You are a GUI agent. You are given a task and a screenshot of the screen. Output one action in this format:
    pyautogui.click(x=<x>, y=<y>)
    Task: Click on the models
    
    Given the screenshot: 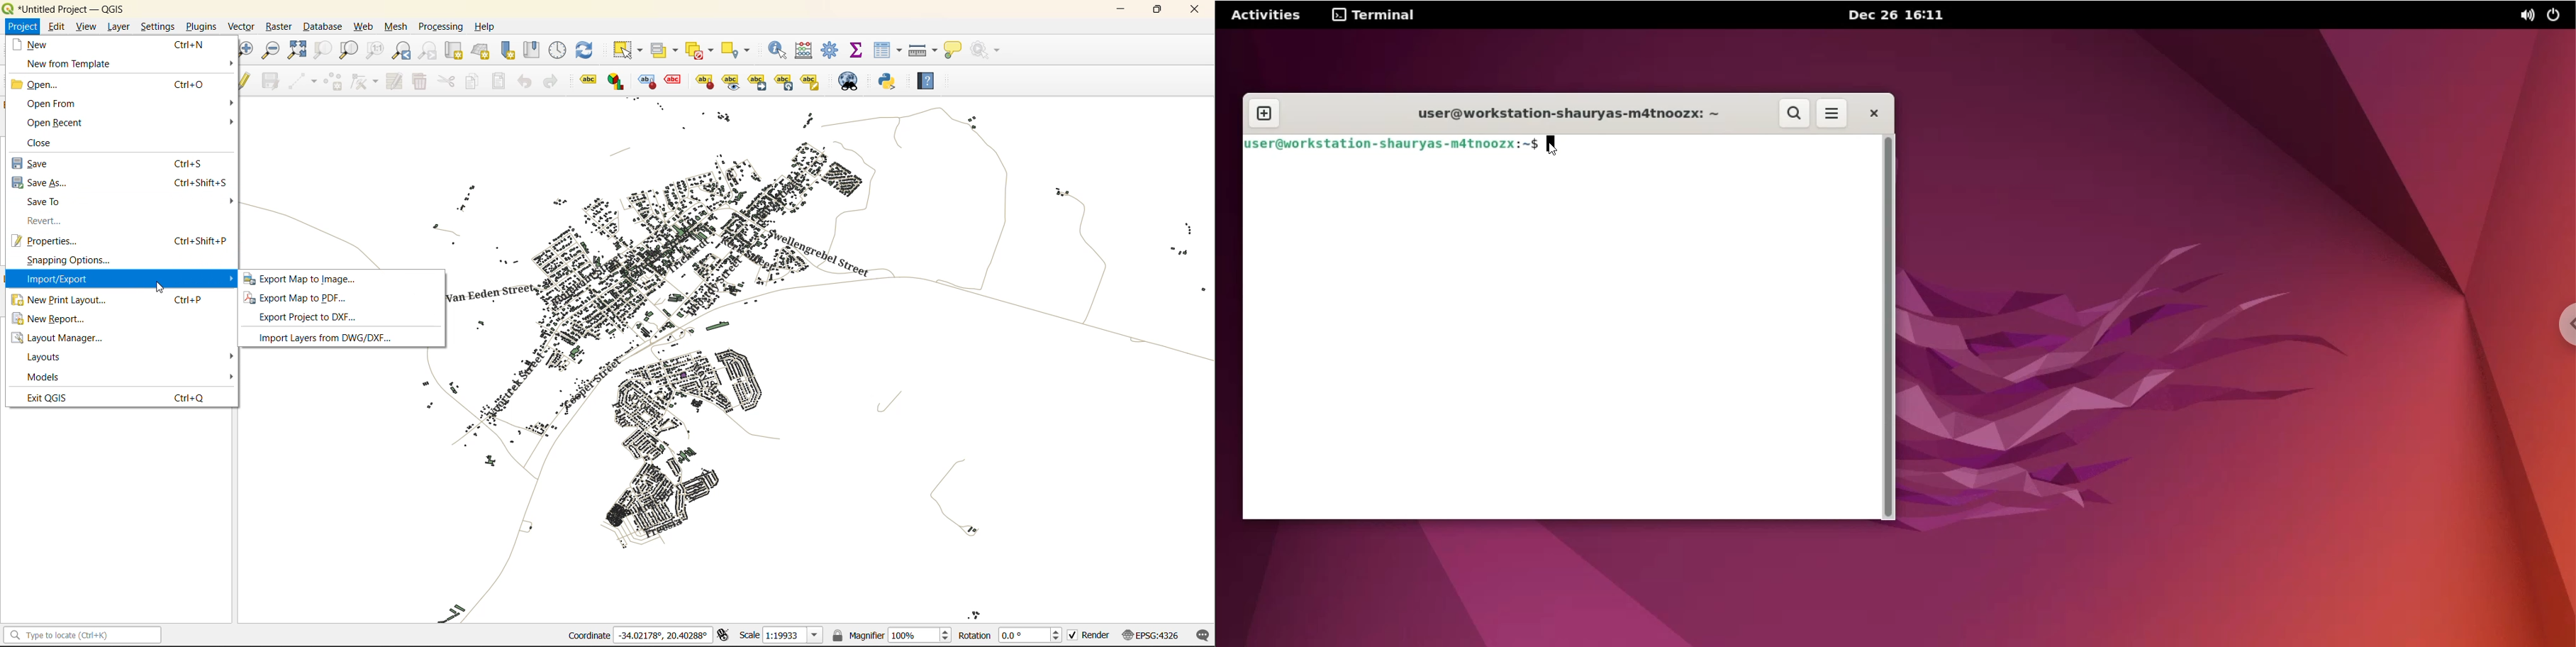 What is the action you would take?
    pyautogui.click(x=46, y=377)
    